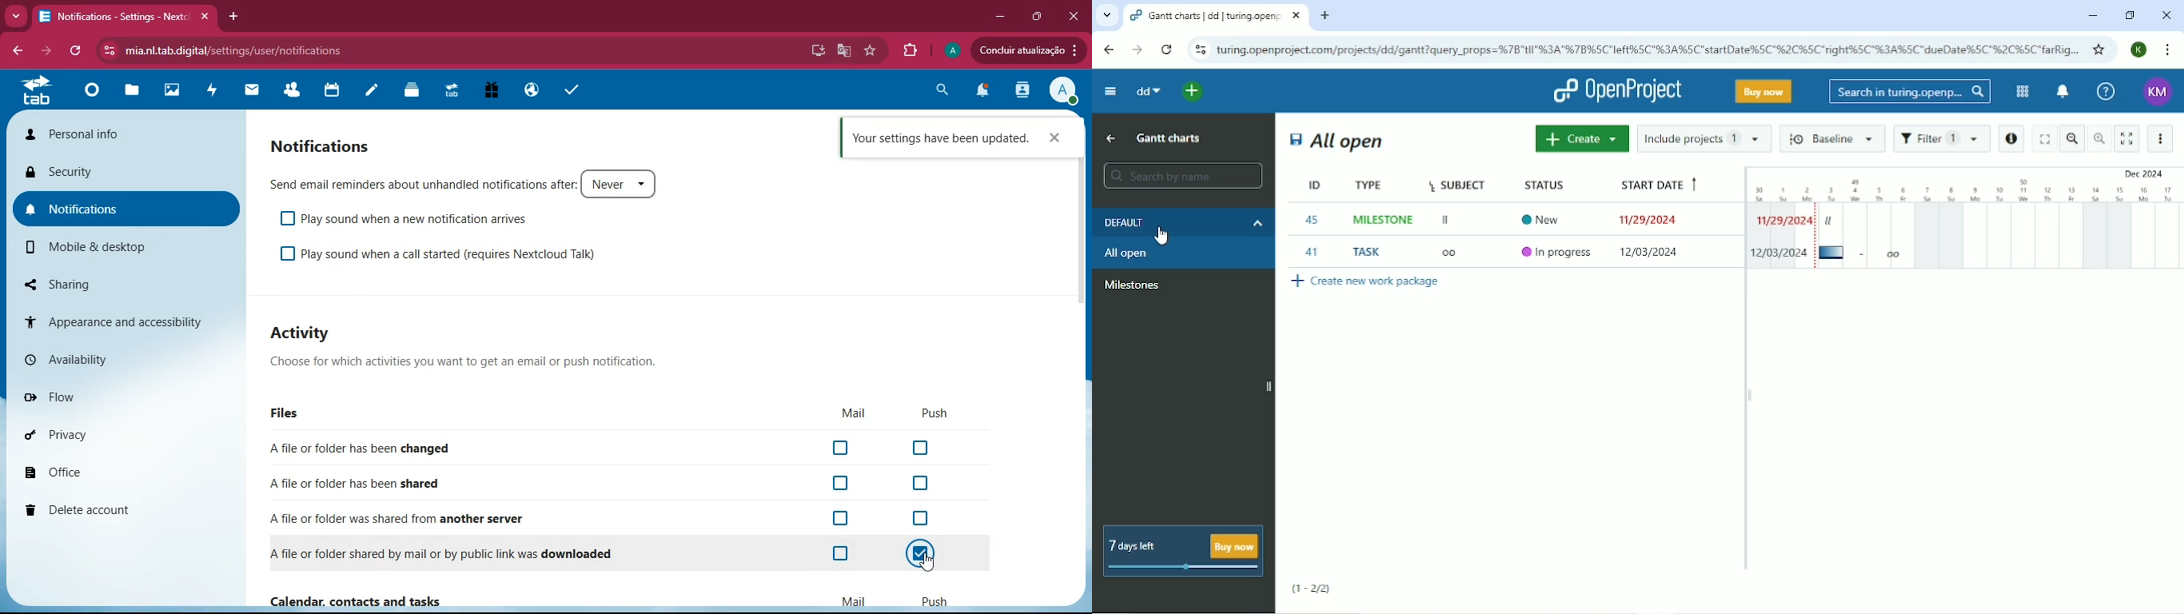 Image resolution: width=2184 pixels, height=616 pixels. I want to click on tasks, so click(572, 90).